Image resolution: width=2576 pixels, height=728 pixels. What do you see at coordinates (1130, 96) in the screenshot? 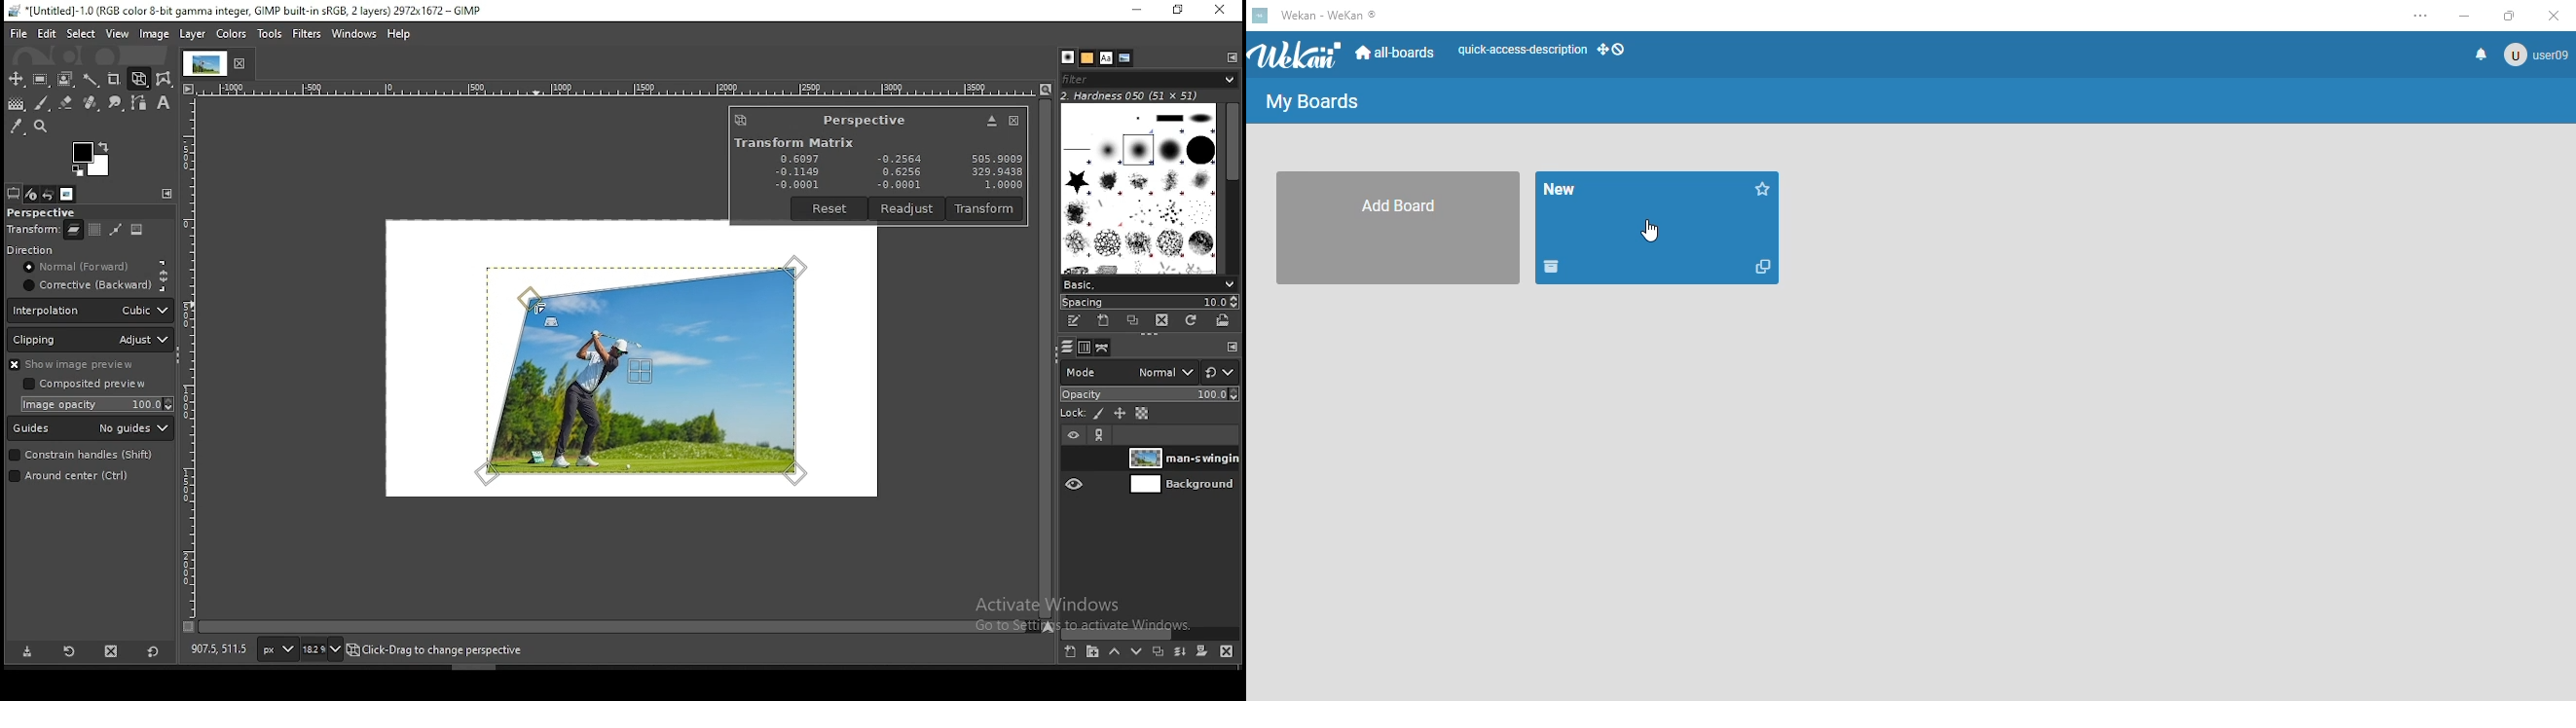
I see `hardness 050 (51x51)` at bounding box center [1130, 96].